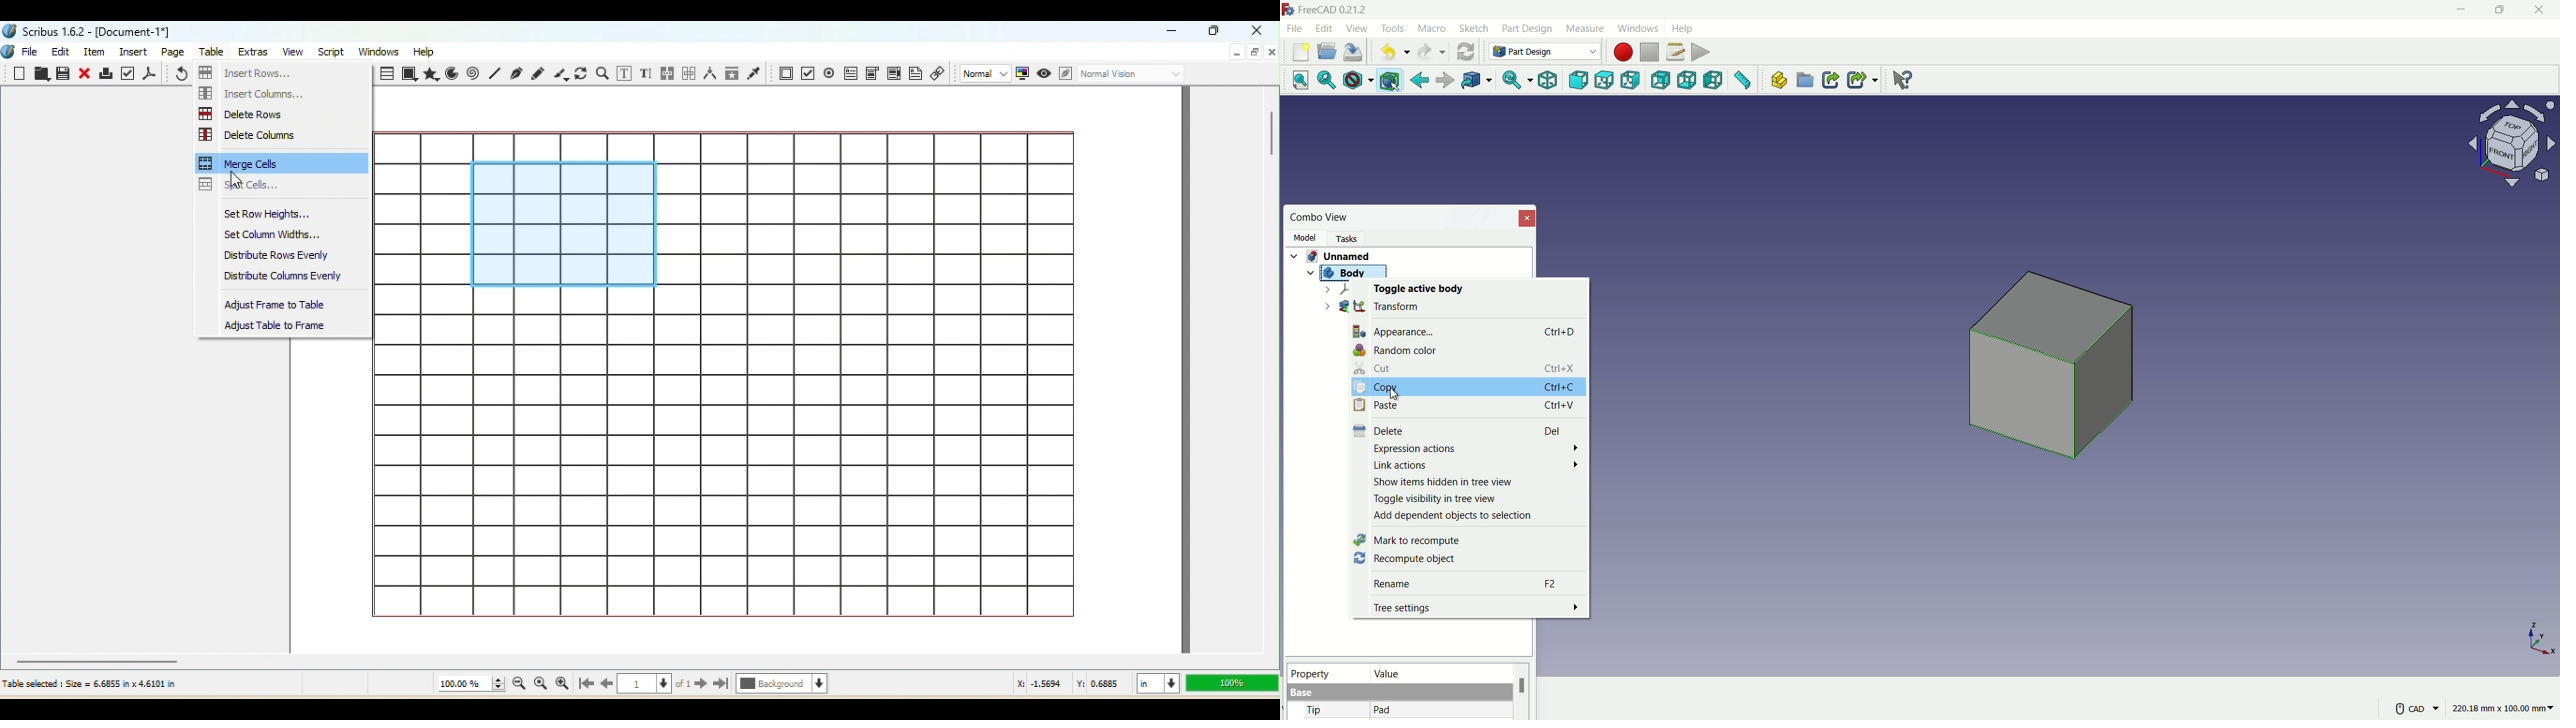 Image resolution: width=2576 pixels, height=728 pixels. What do you see at coordinates (1327, 9) in the screenshot?
I see `FreeCAD 0.21.2` at bounding box center [1327, 9].